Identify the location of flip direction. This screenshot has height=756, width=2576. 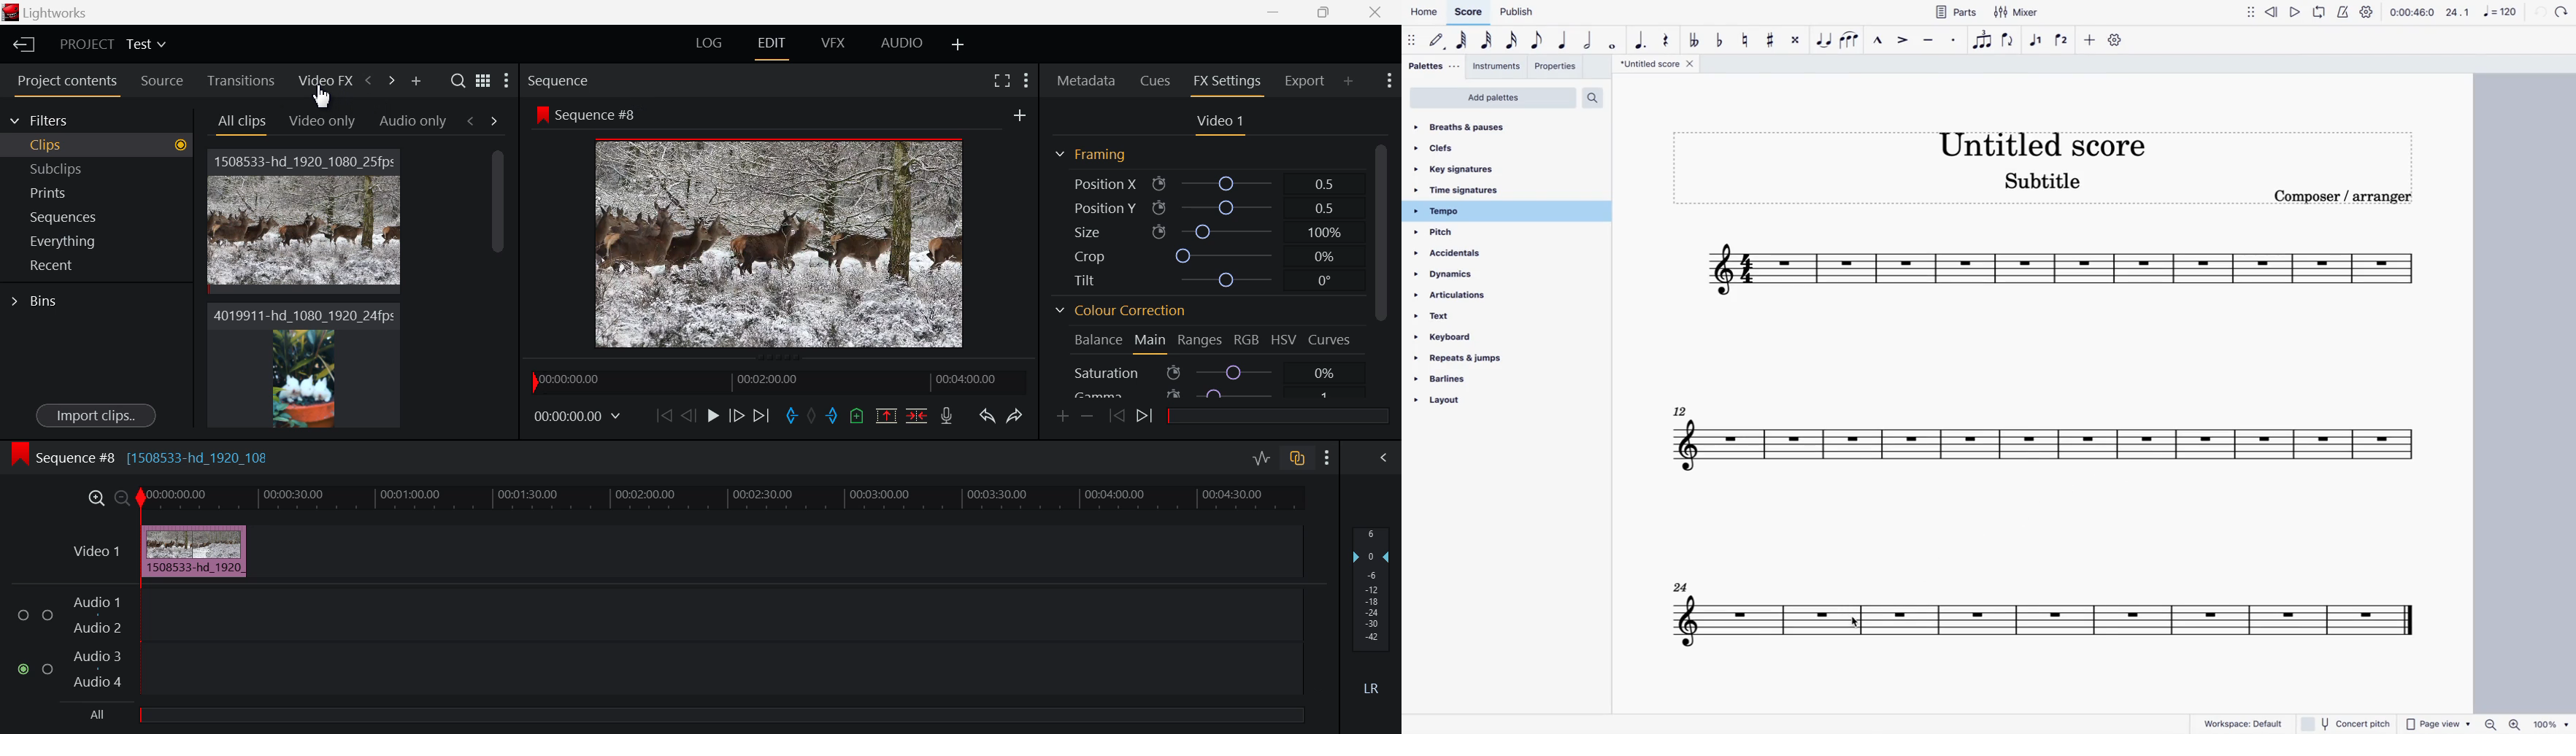
(2010, 40).